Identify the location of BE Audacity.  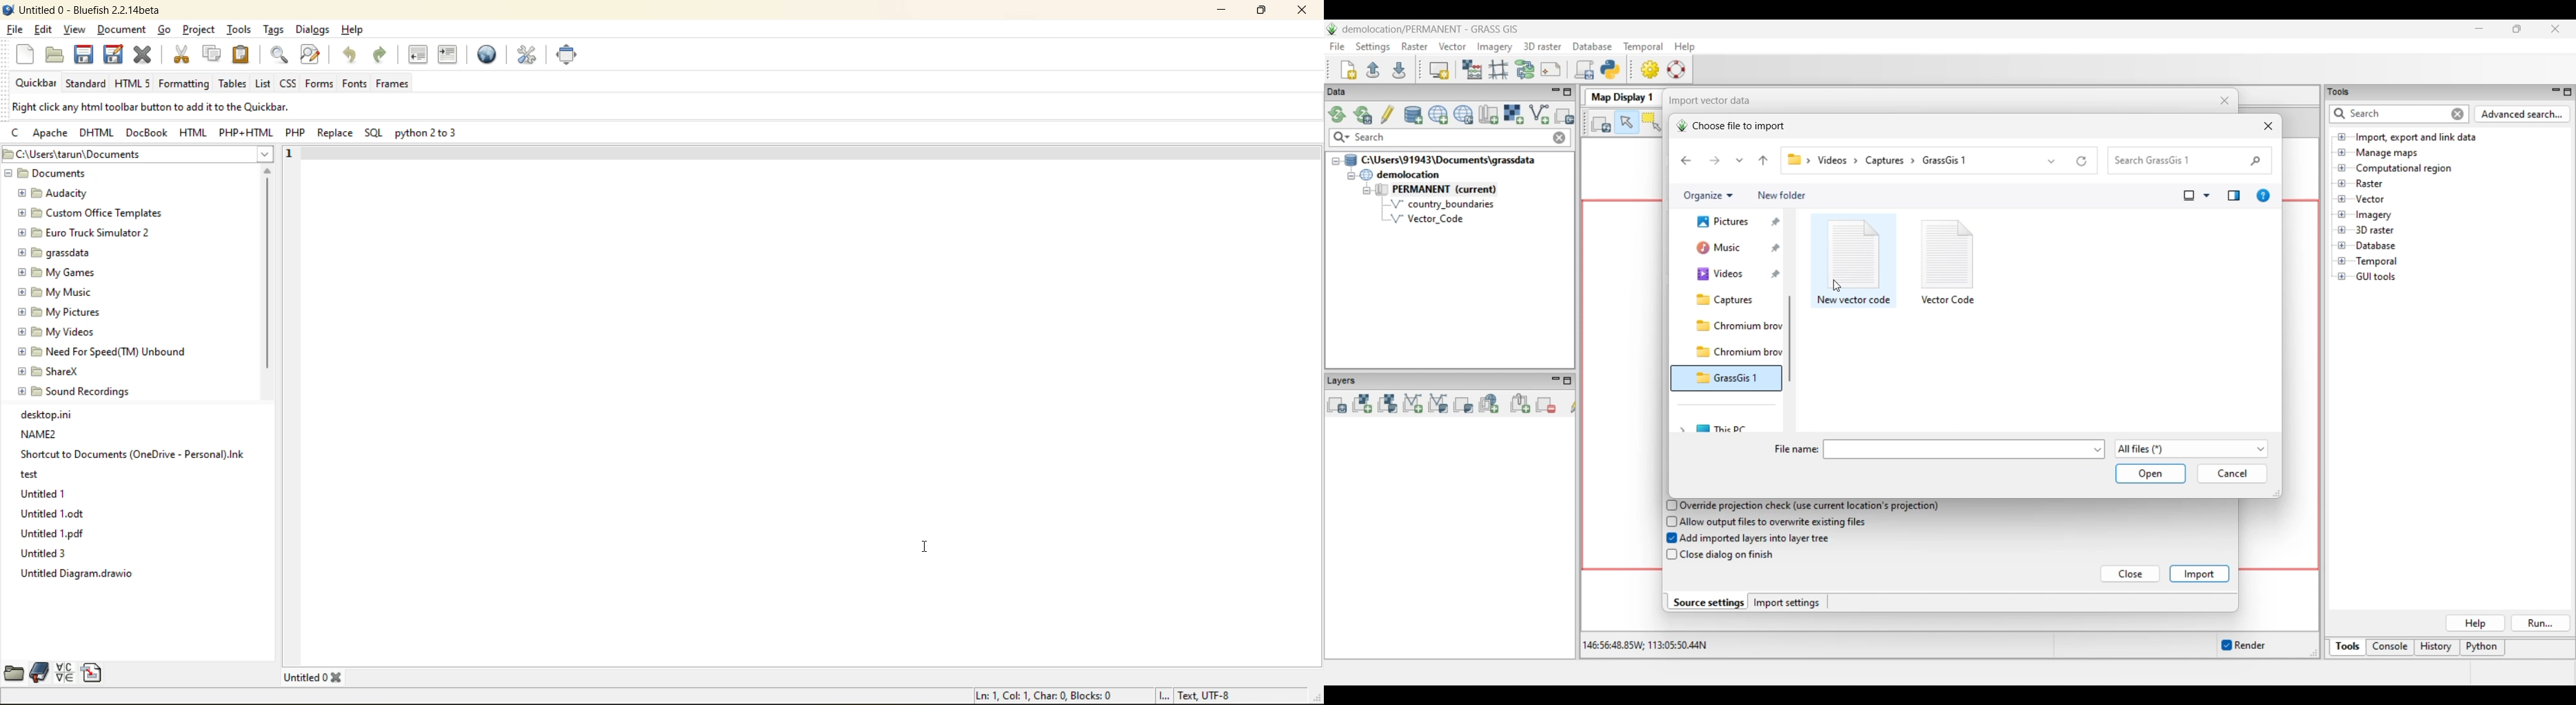
(57, 192).